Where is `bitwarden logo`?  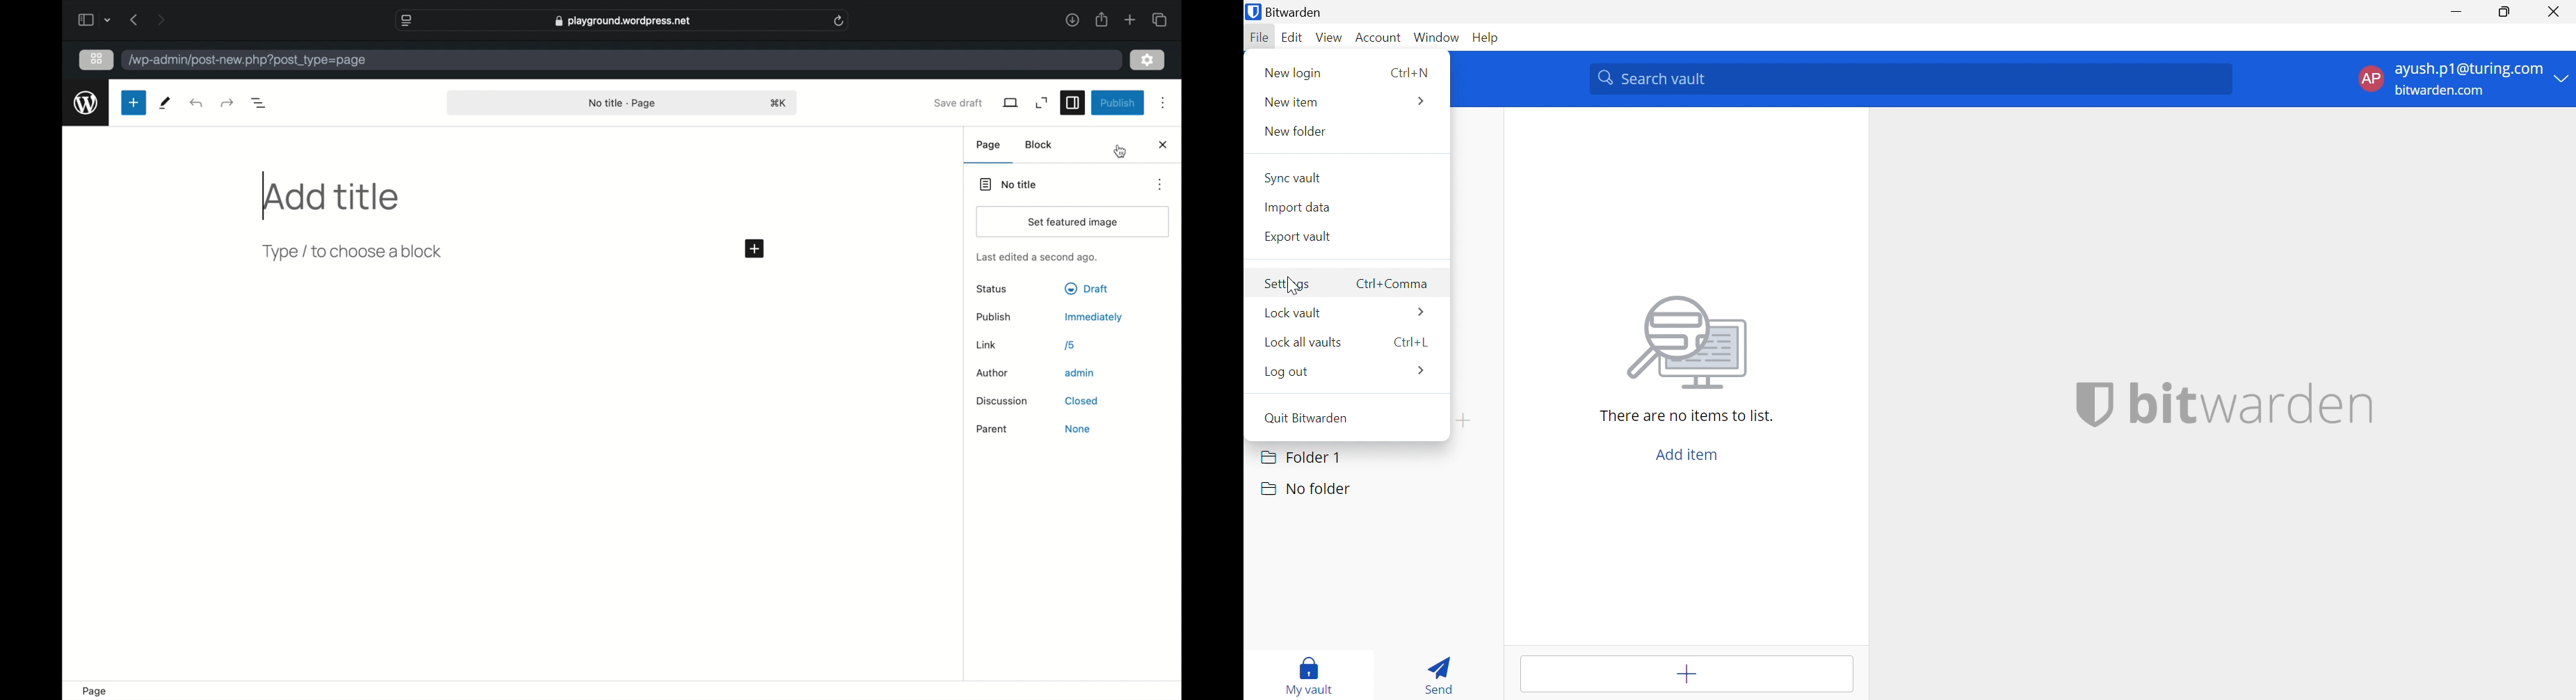 bitwarden logo is located at coordinates (1252, 13).